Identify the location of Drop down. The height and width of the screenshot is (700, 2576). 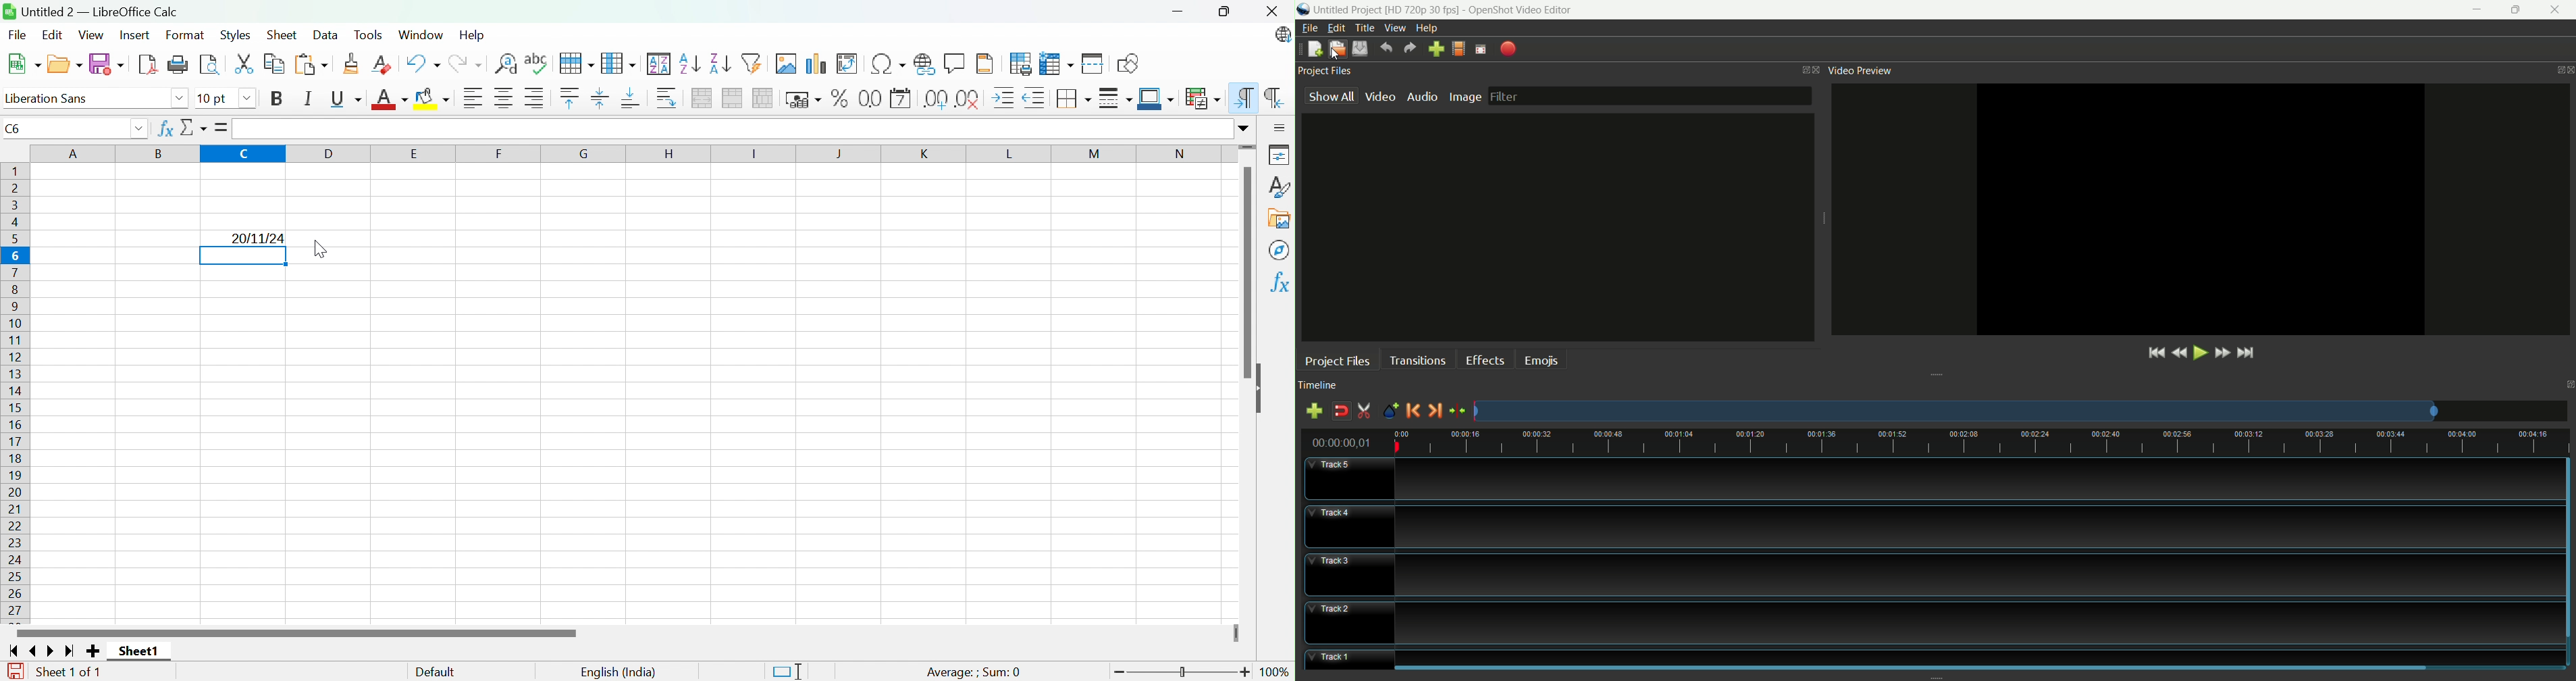
(180, 99).